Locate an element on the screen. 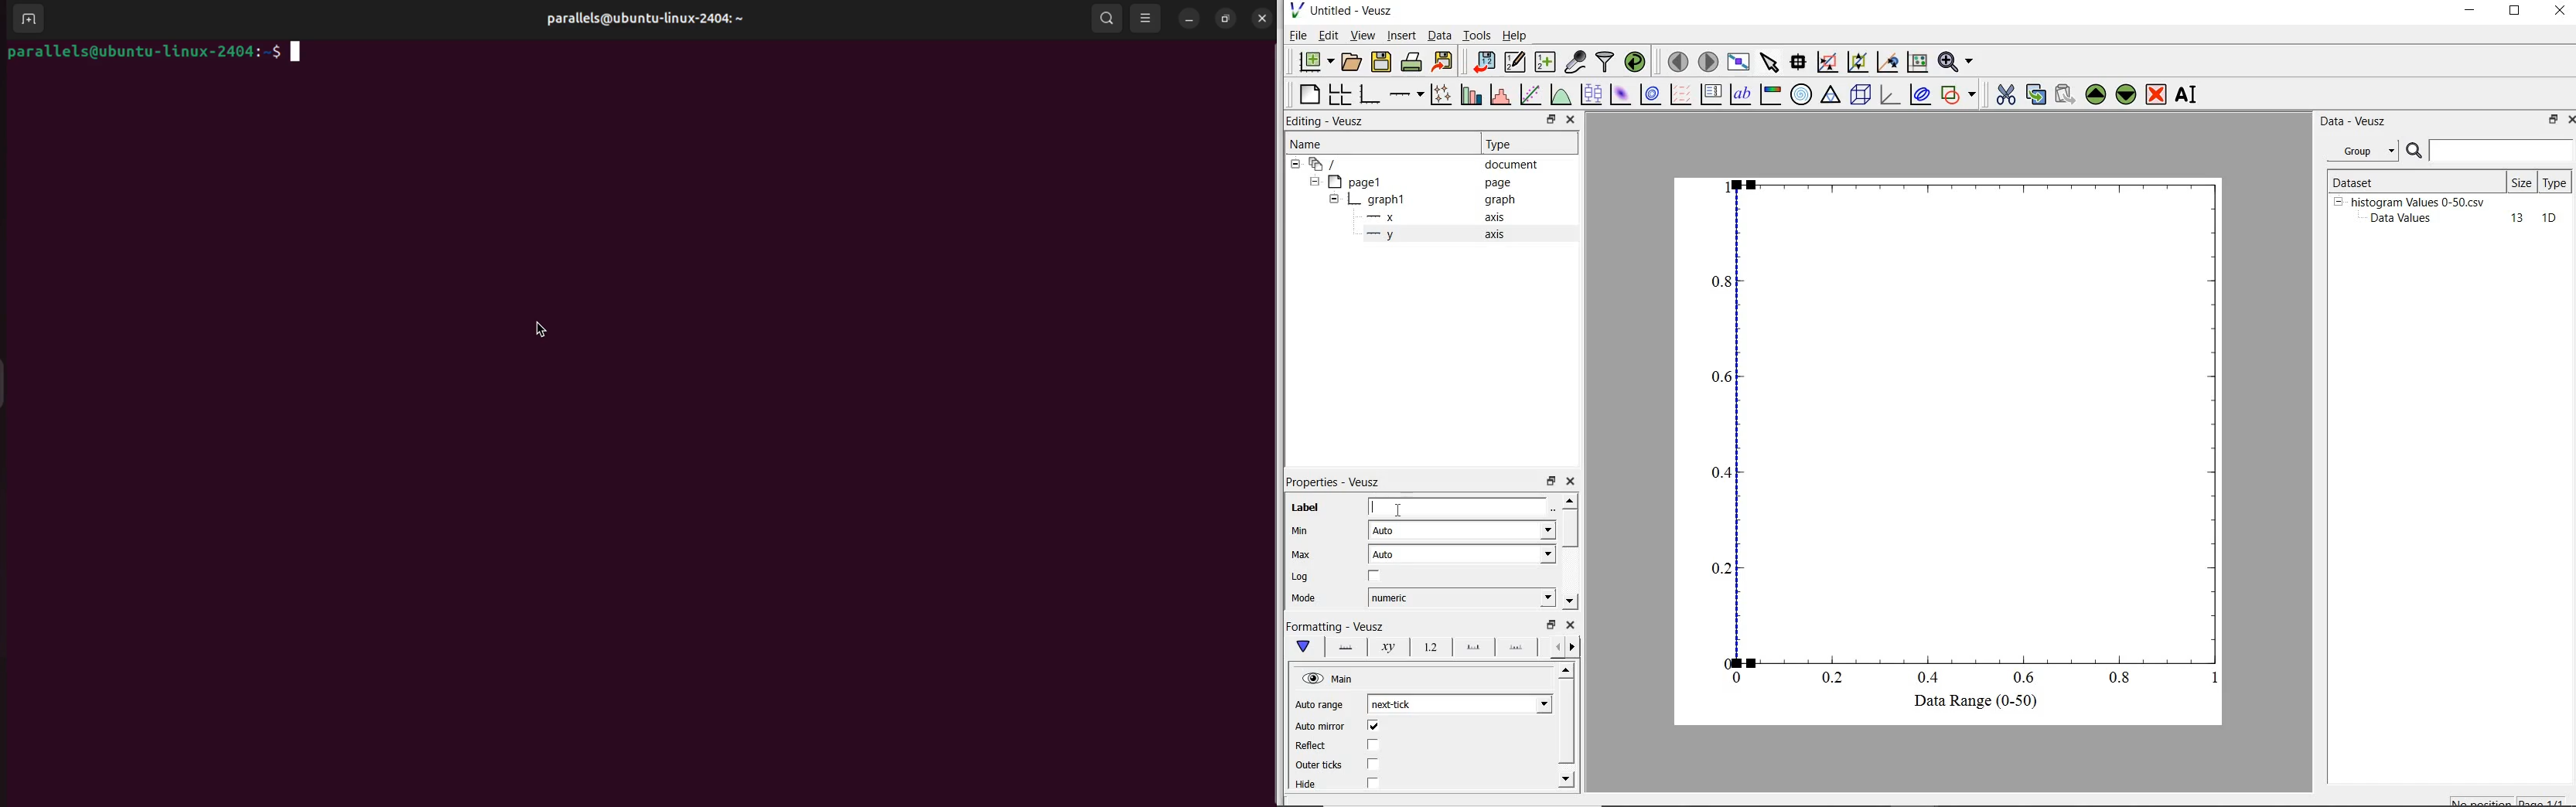  | Hide is located at coordinates (1305, 785).